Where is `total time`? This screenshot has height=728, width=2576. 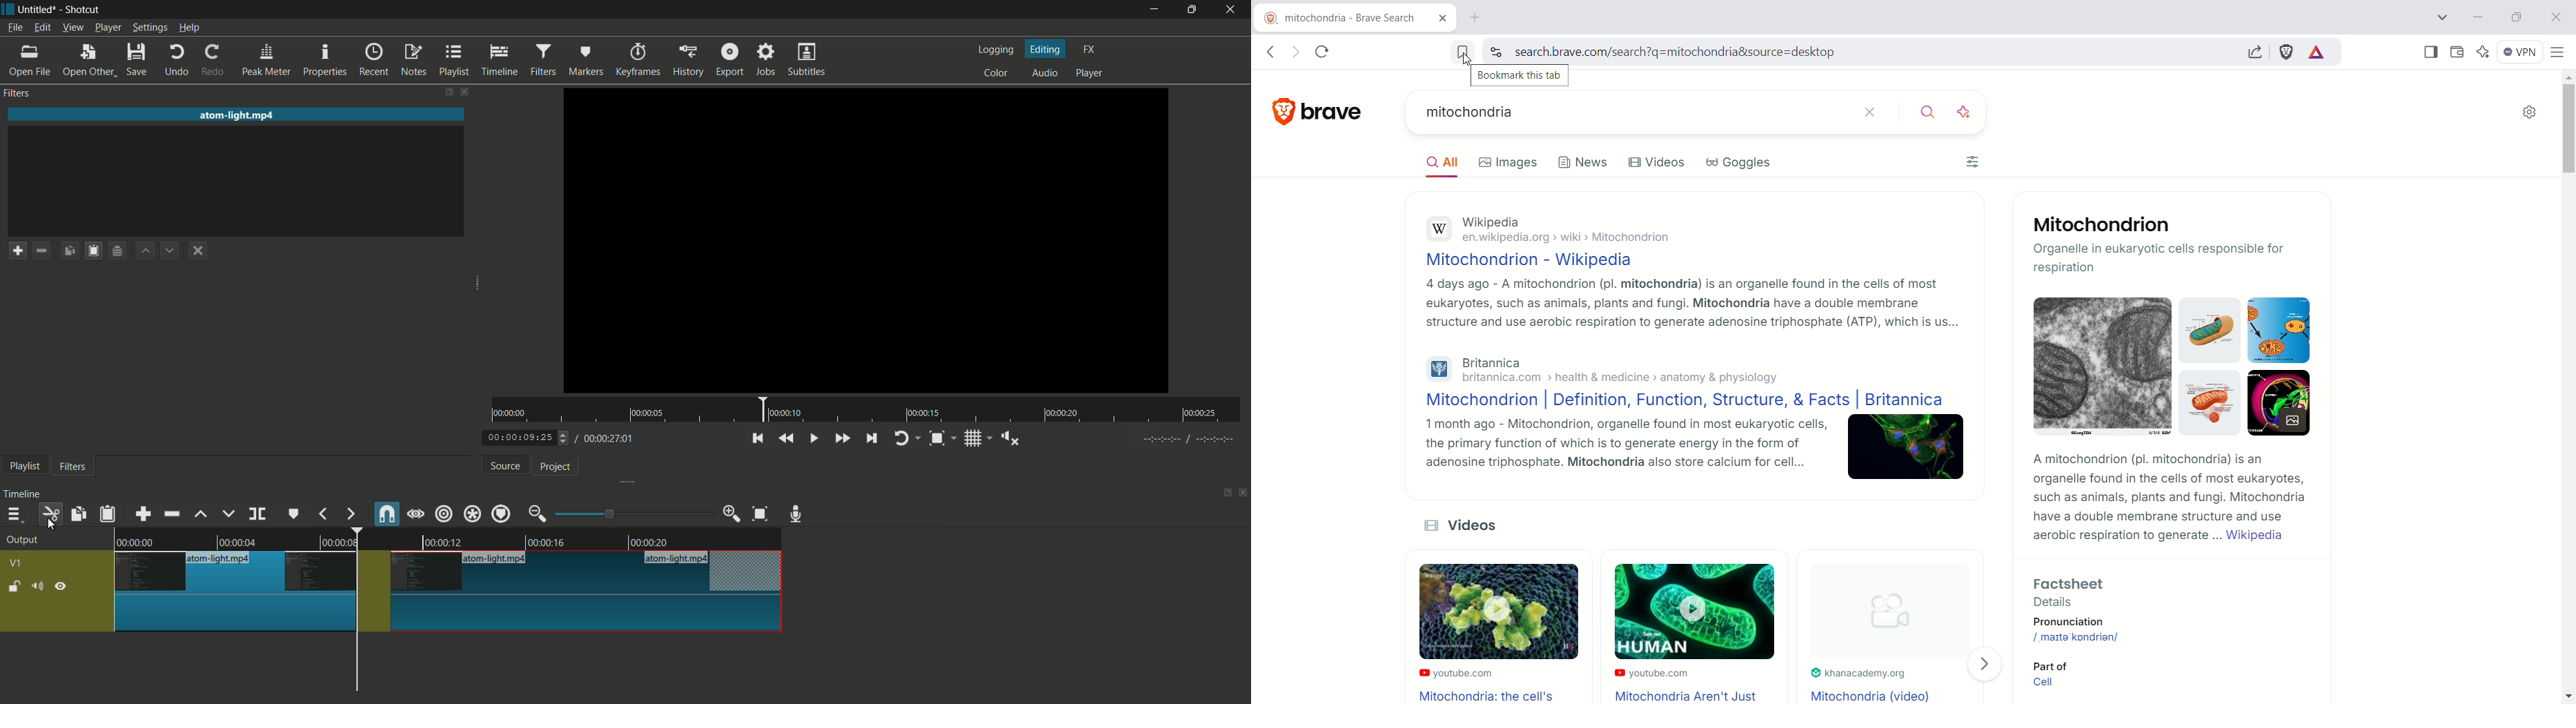 total time is located at coordinates (607, 439).